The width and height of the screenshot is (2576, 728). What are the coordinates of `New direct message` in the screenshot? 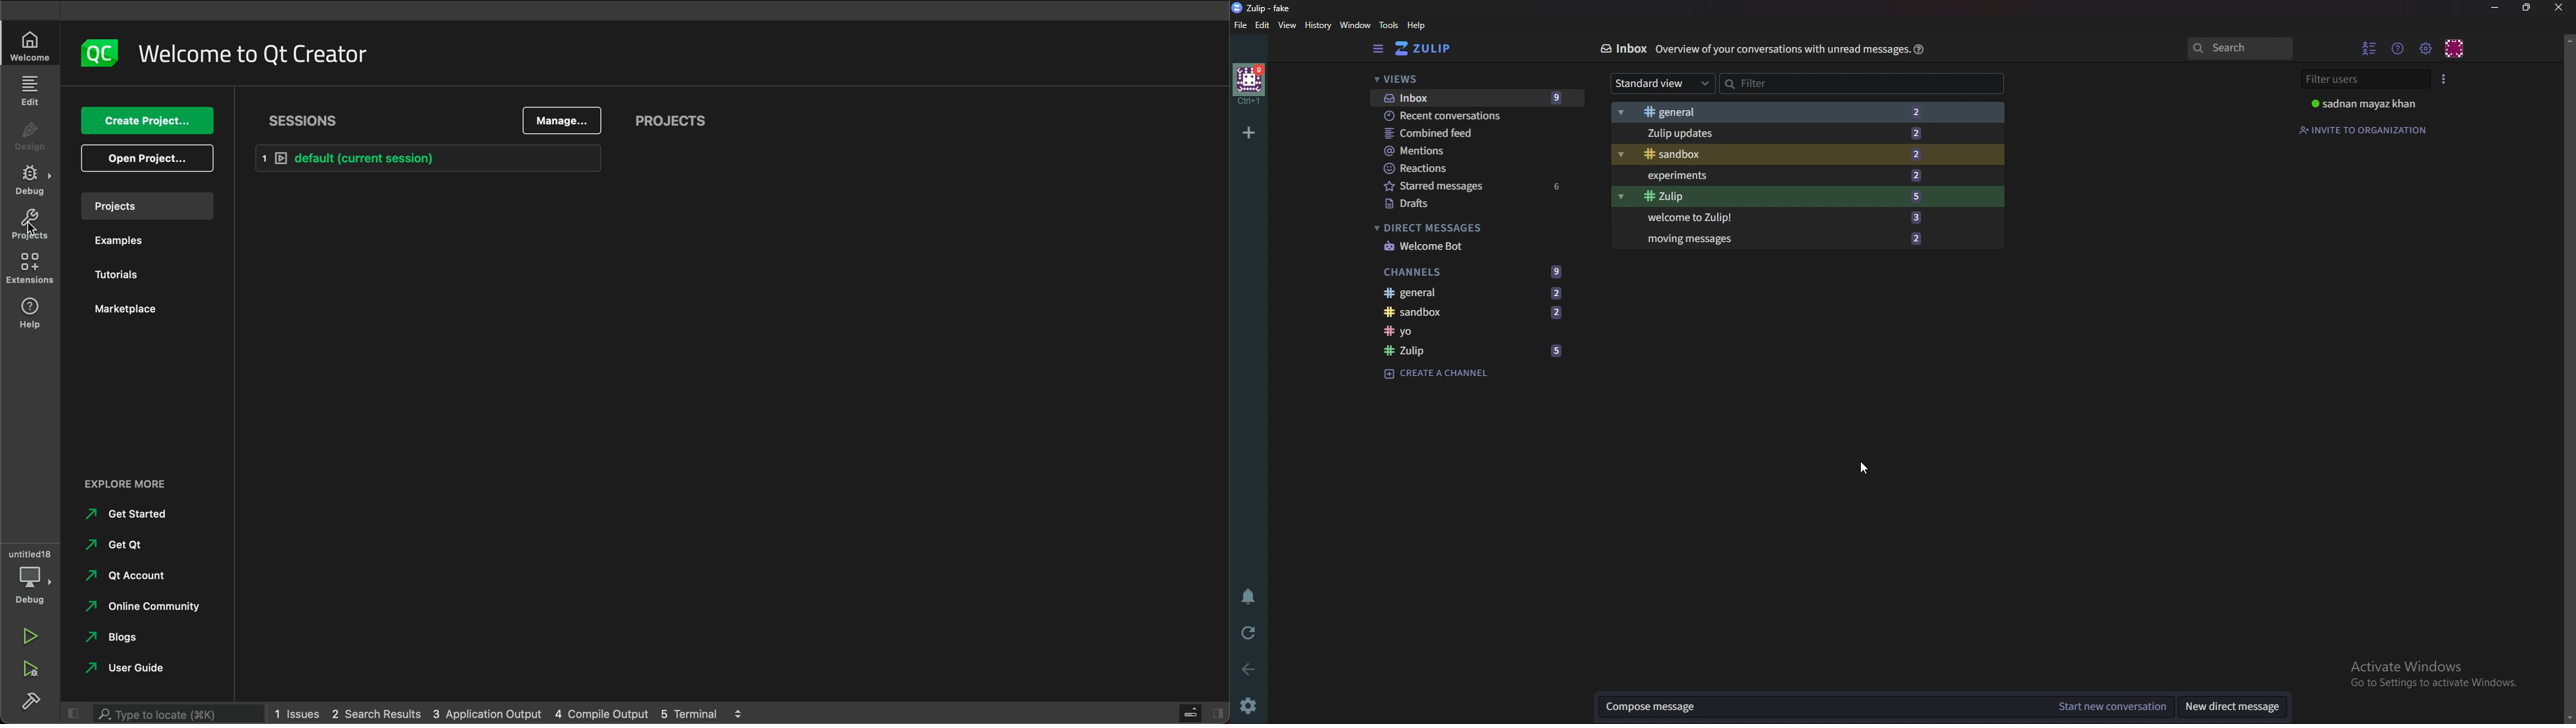 It's located at (2237, 706).